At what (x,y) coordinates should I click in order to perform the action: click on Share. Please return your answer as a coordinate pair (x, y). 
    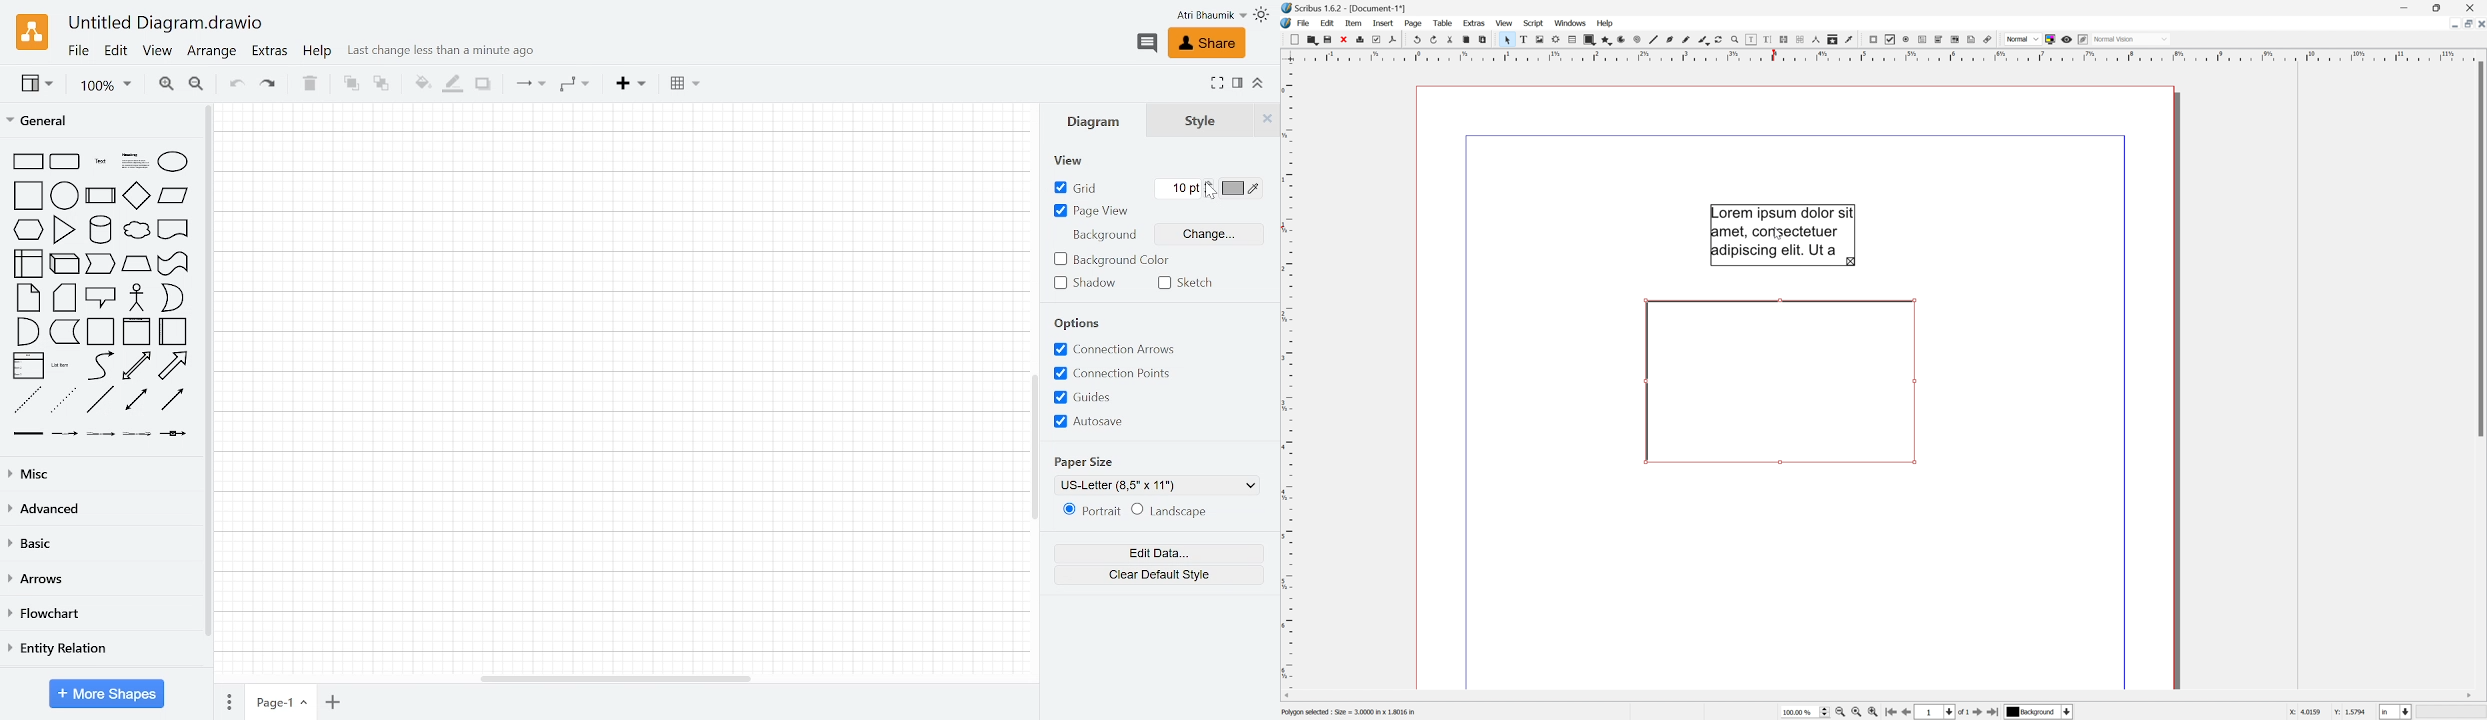
    Looking at the image, I should click on (1210, 44).